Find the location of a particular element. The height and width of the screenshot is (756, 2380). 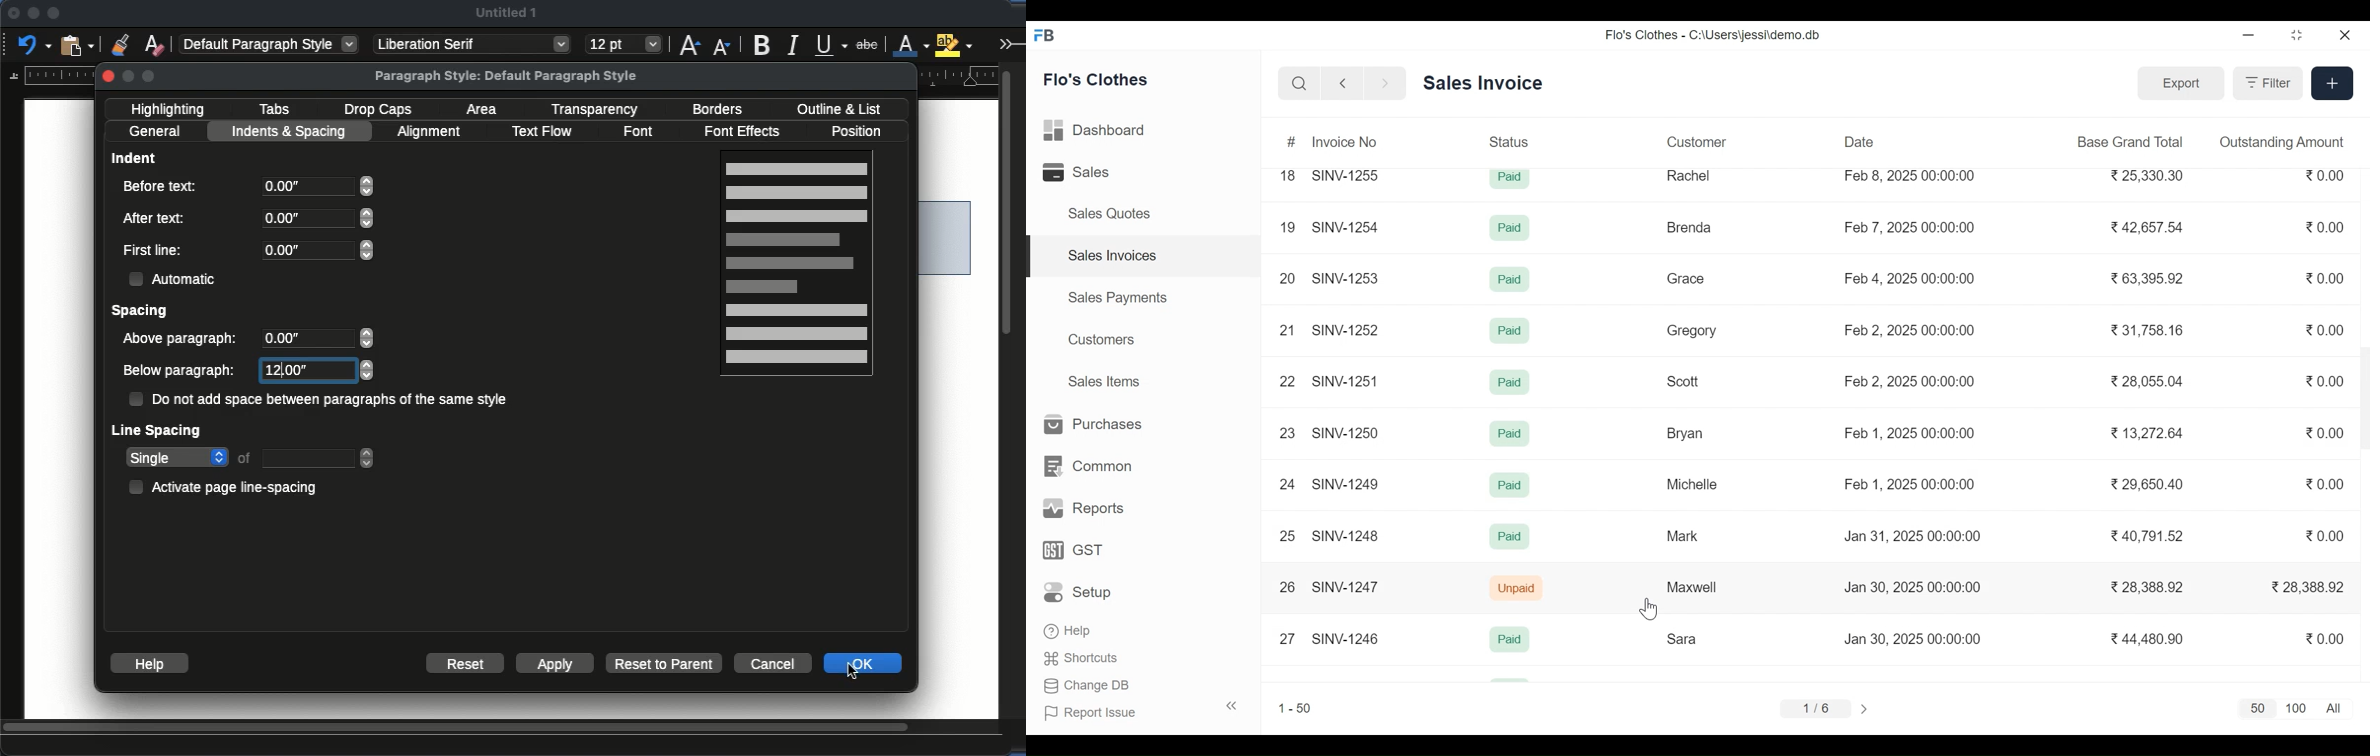

preview is located at coordinates (796, 266).